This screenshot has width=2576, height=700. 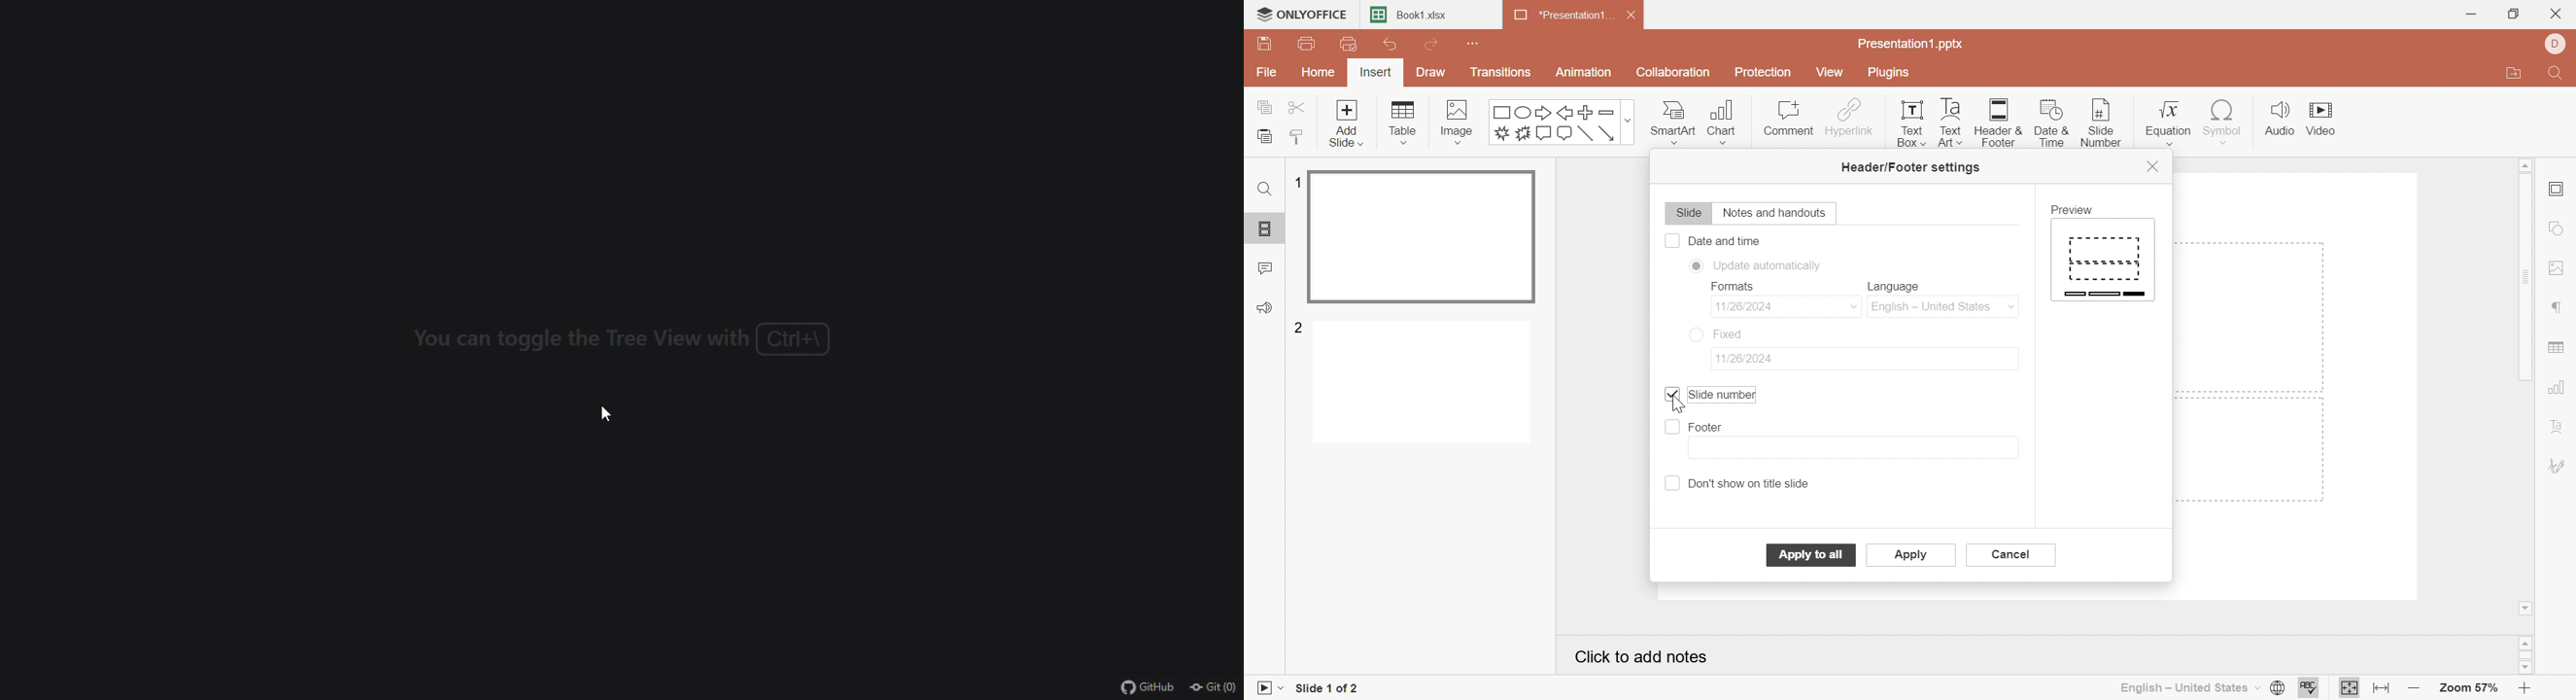 I want to click on Slide, so click(x=1687, y=215).